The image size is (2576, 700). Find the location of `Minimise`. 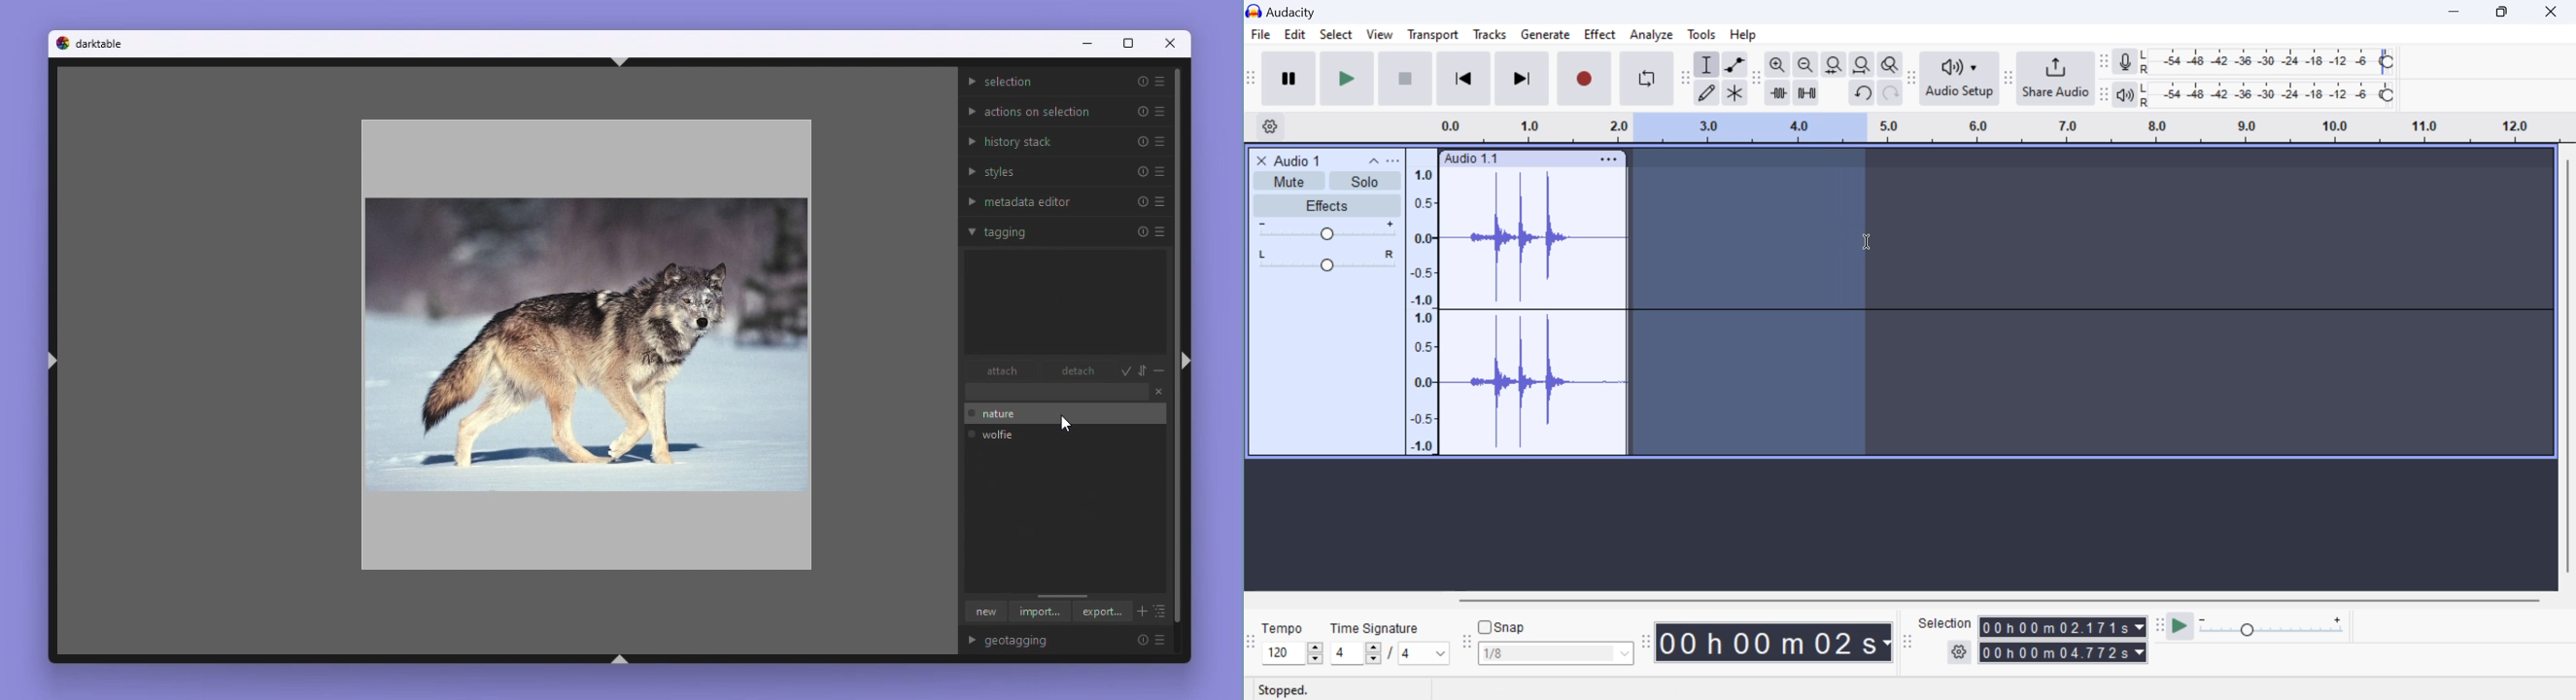

Minimise is located at coordinates (1084, 45).